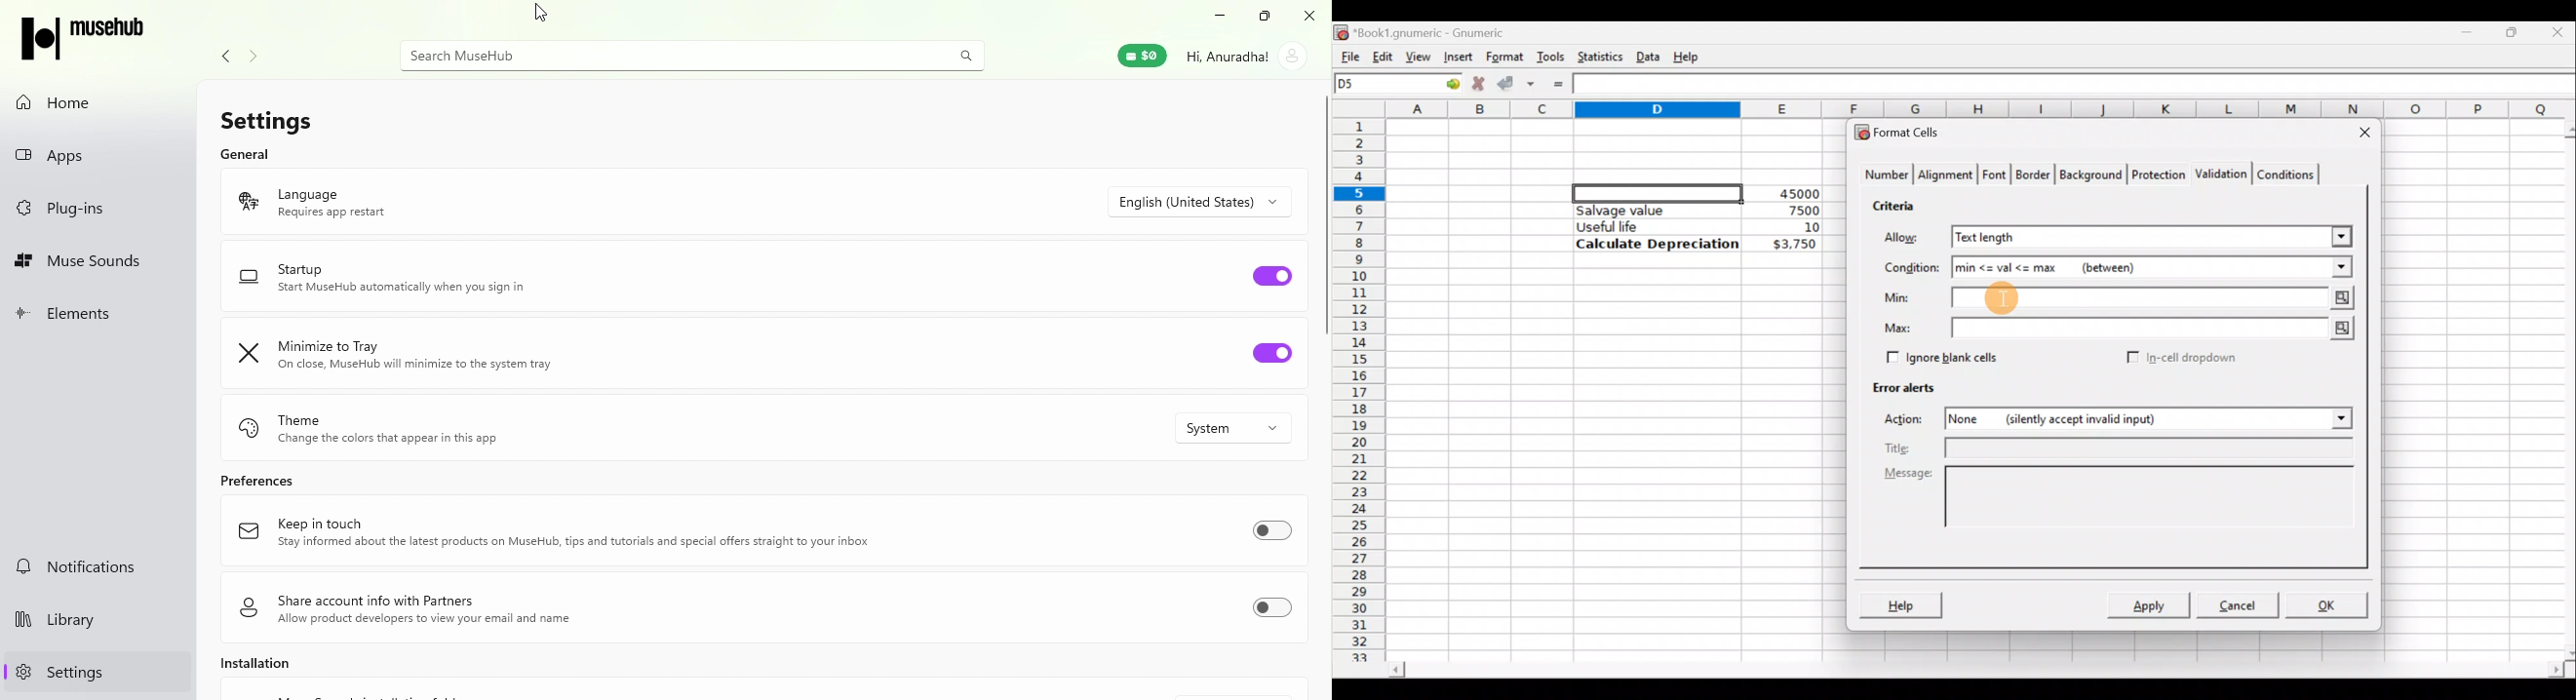 The image size is (2576, 700). Describe the element at coordinates (1323, 290) in the screenshot. I see `scroll bar` at that location.